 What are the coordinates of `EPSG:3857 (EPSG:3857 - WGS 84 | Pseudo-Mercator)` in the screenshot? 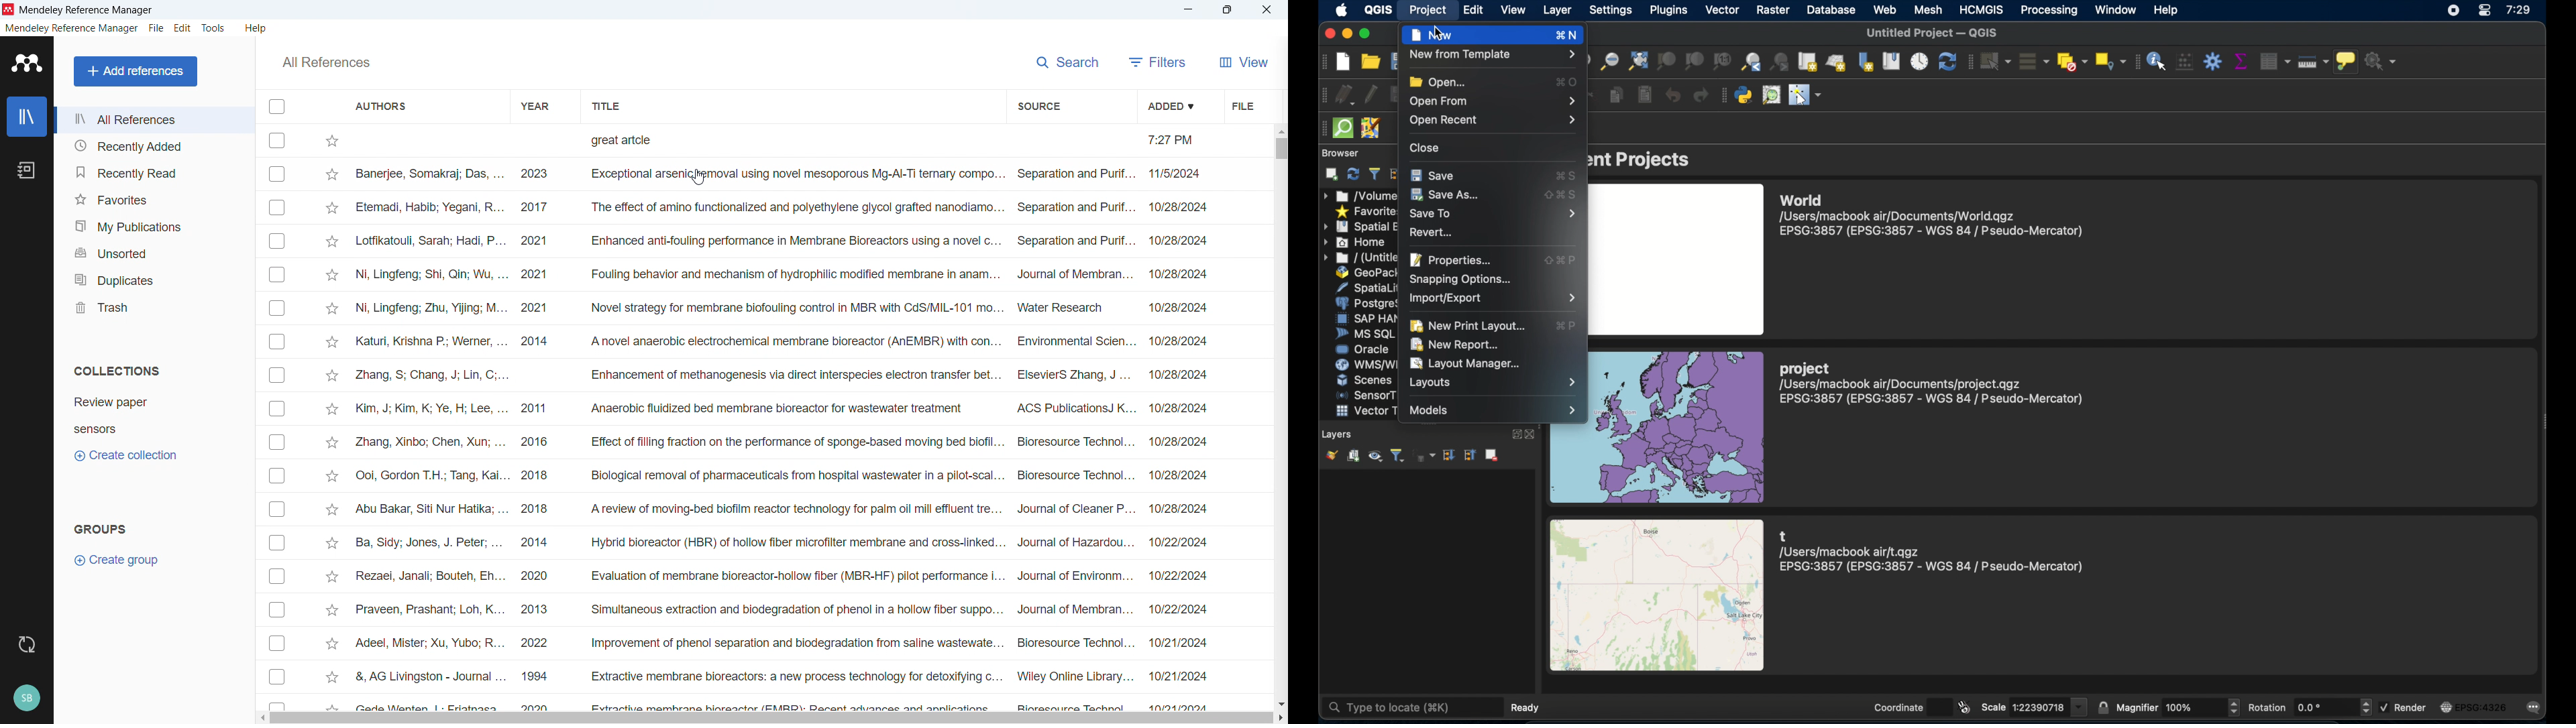 It's located at (1931, 399).